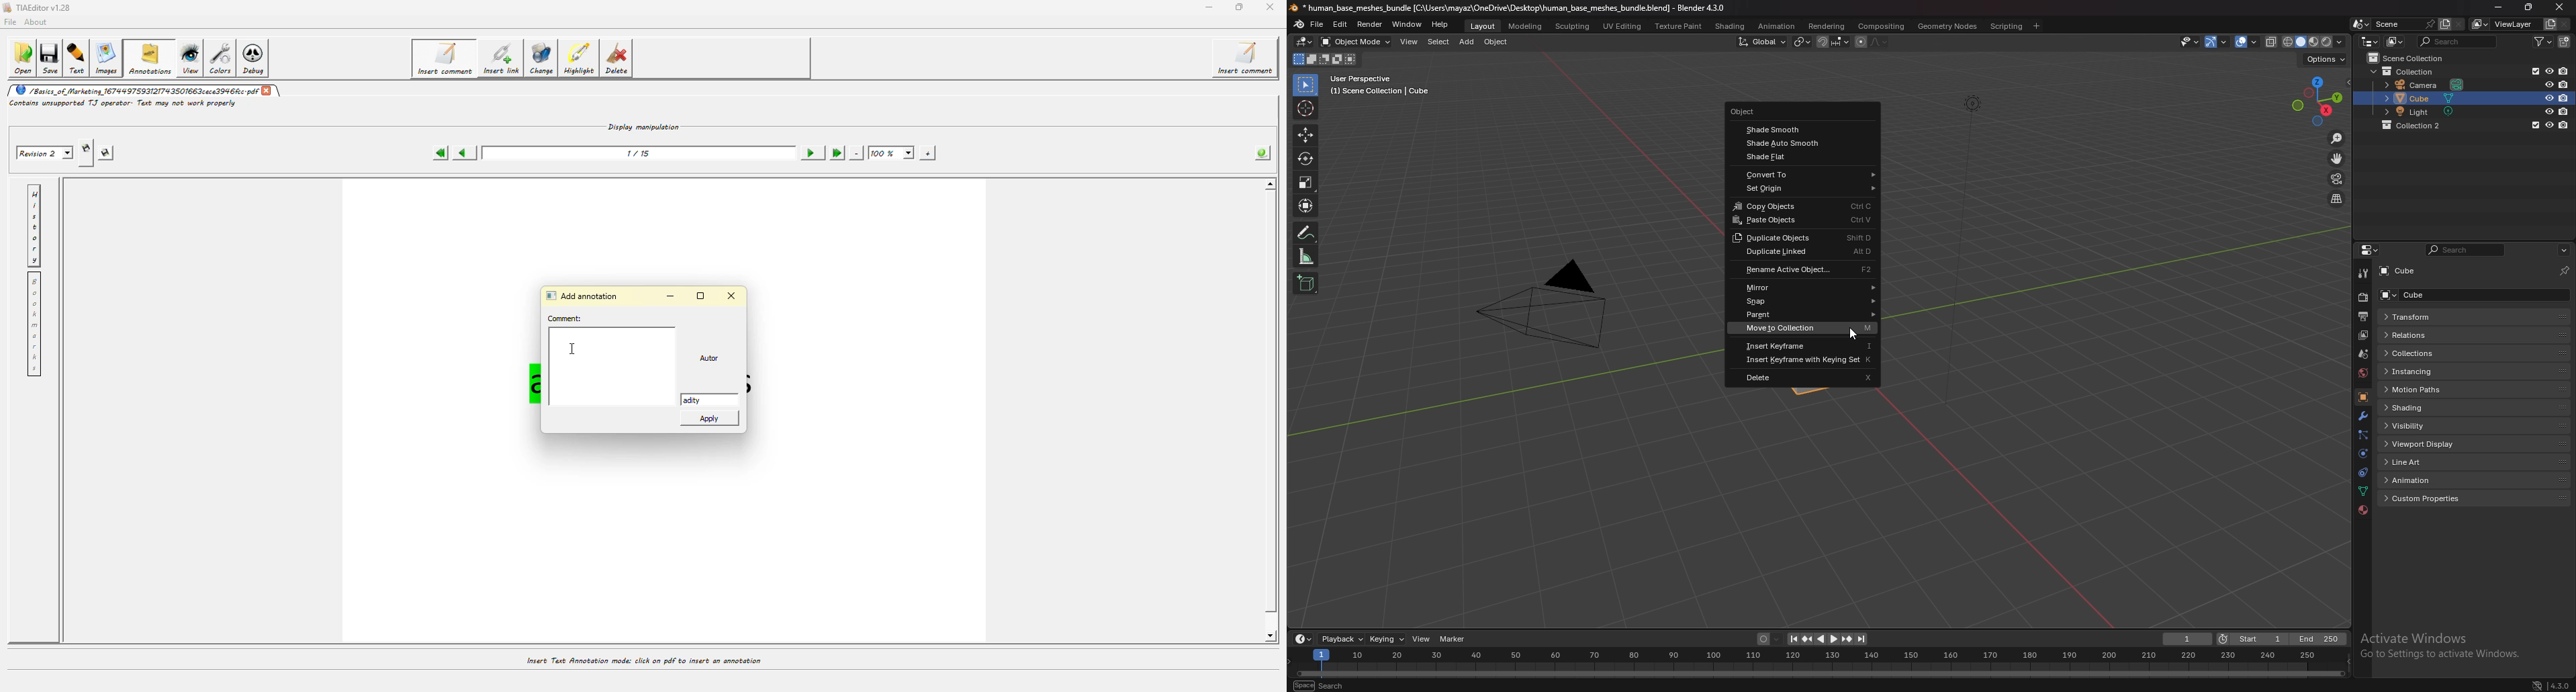 This screenshot has width=2576, height=700. I want to click on add, so click(1467, 42).